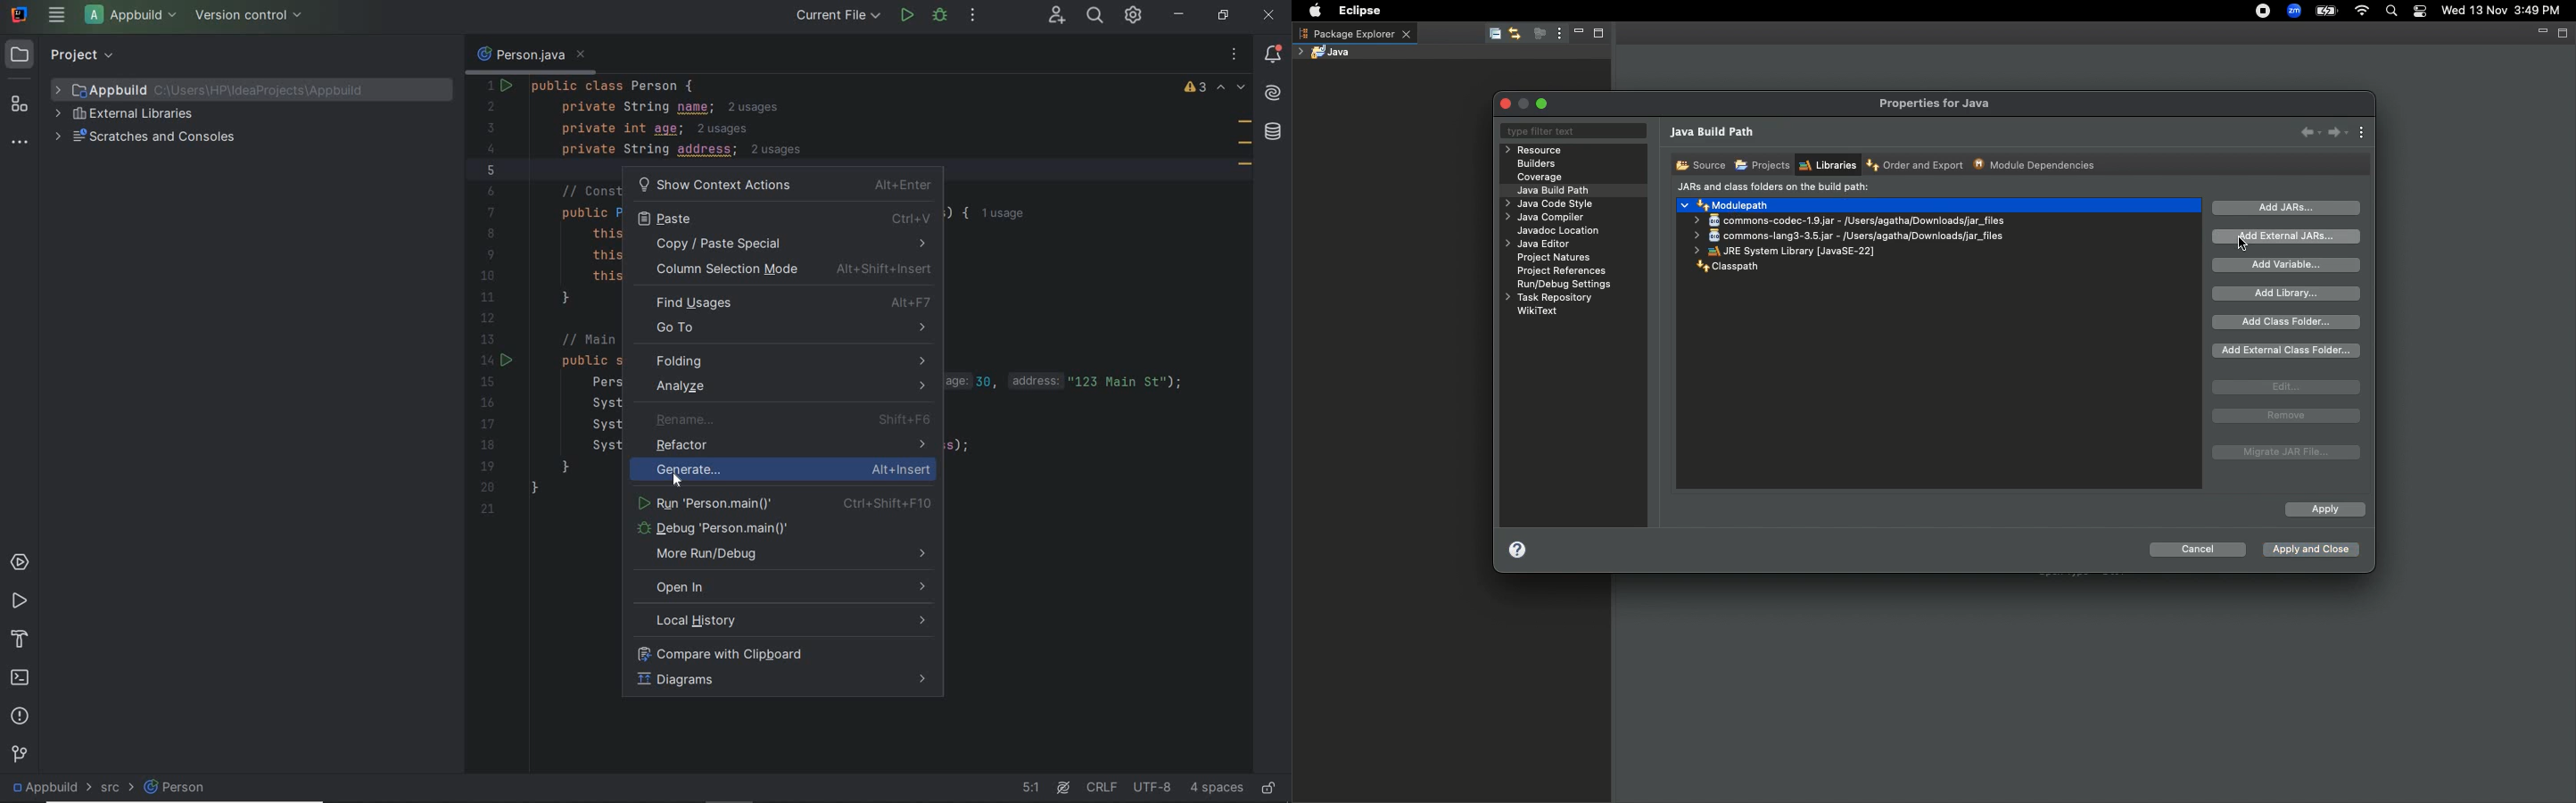 This screenshot has height=812, width=2576. Describe the element at coordinates (783, 501) in the screenshot. I see `run` at that location.